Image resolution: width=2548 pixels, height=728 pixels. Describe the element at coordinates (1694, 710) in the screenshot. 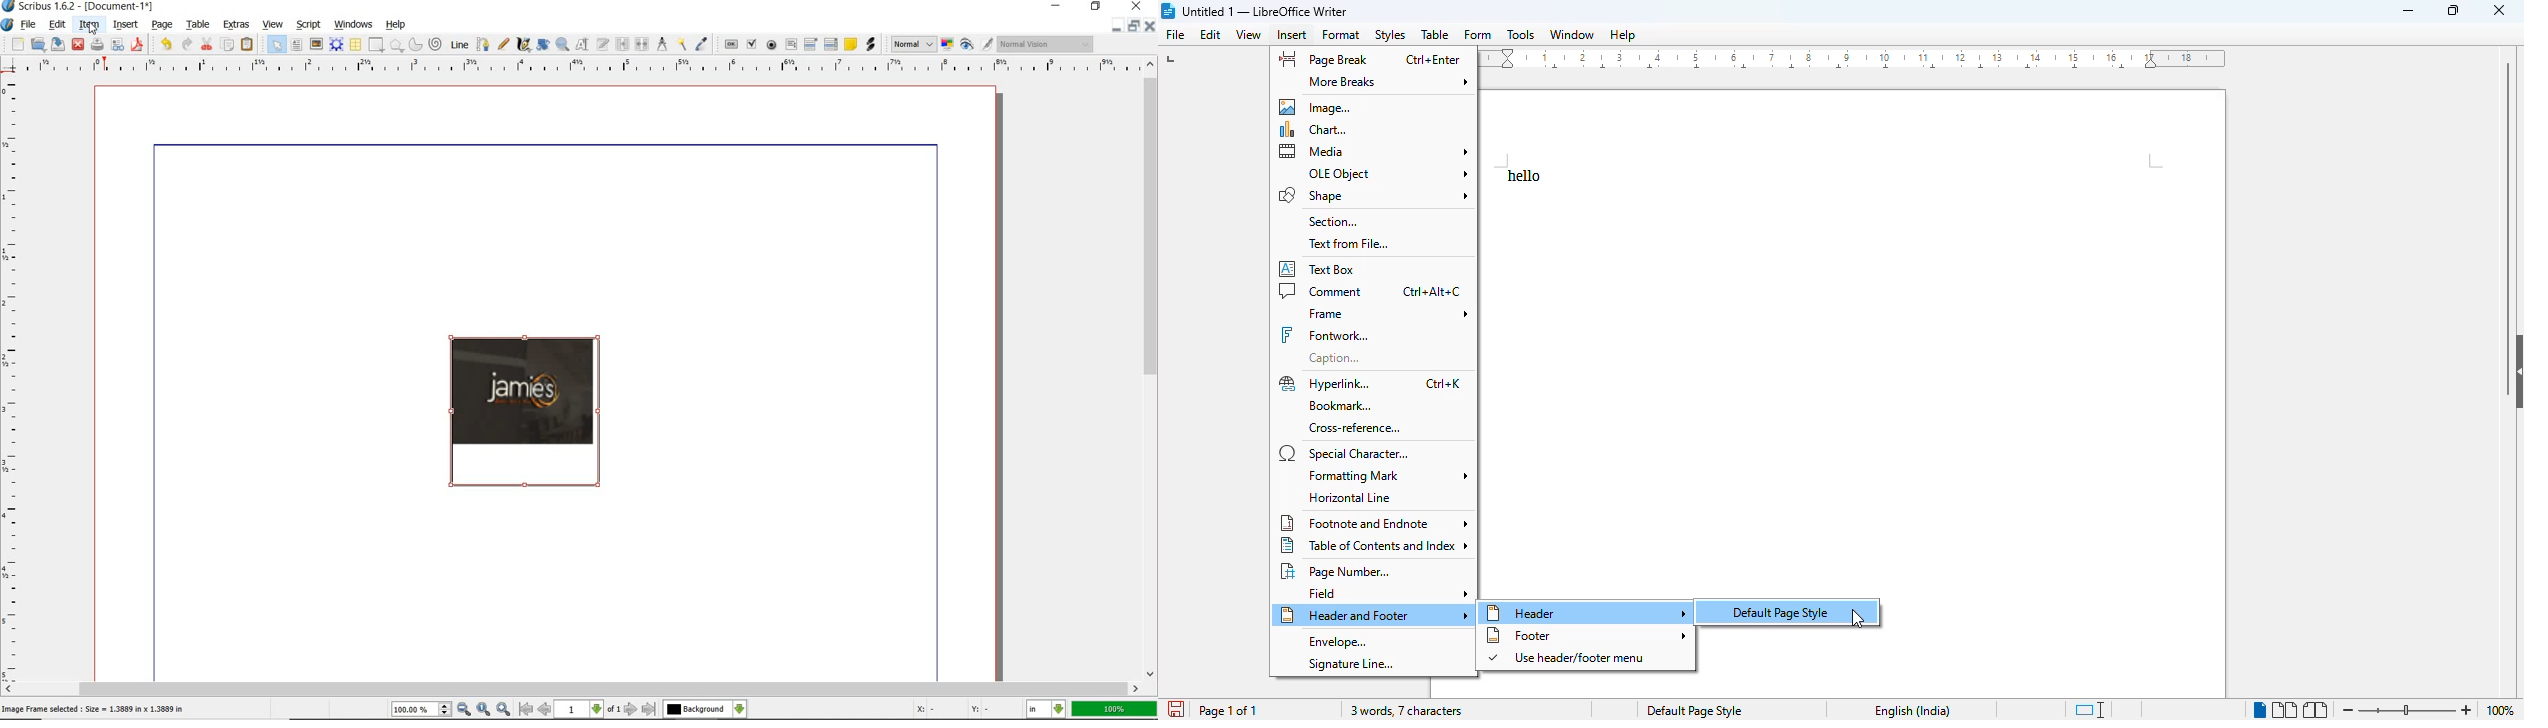

I see `page style` at that location.